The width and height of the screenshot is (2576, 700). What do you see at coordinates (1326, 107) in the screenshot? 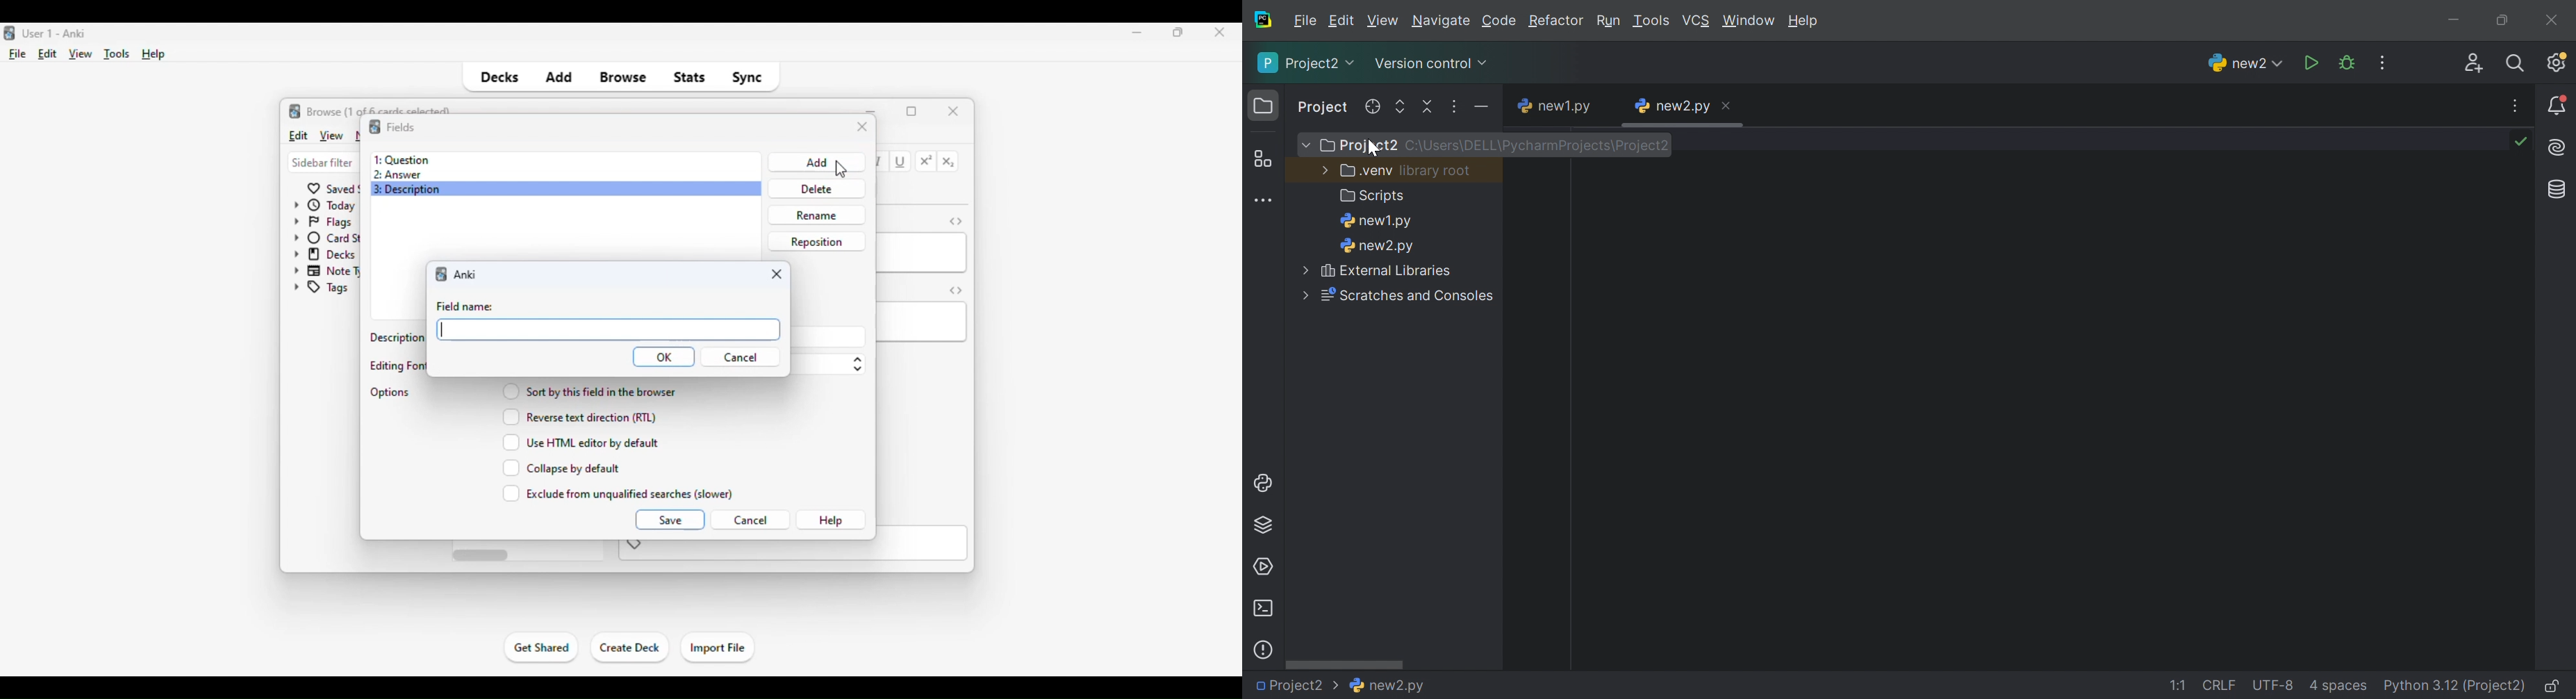
I see `Project` at bounding box center [1326, 107].